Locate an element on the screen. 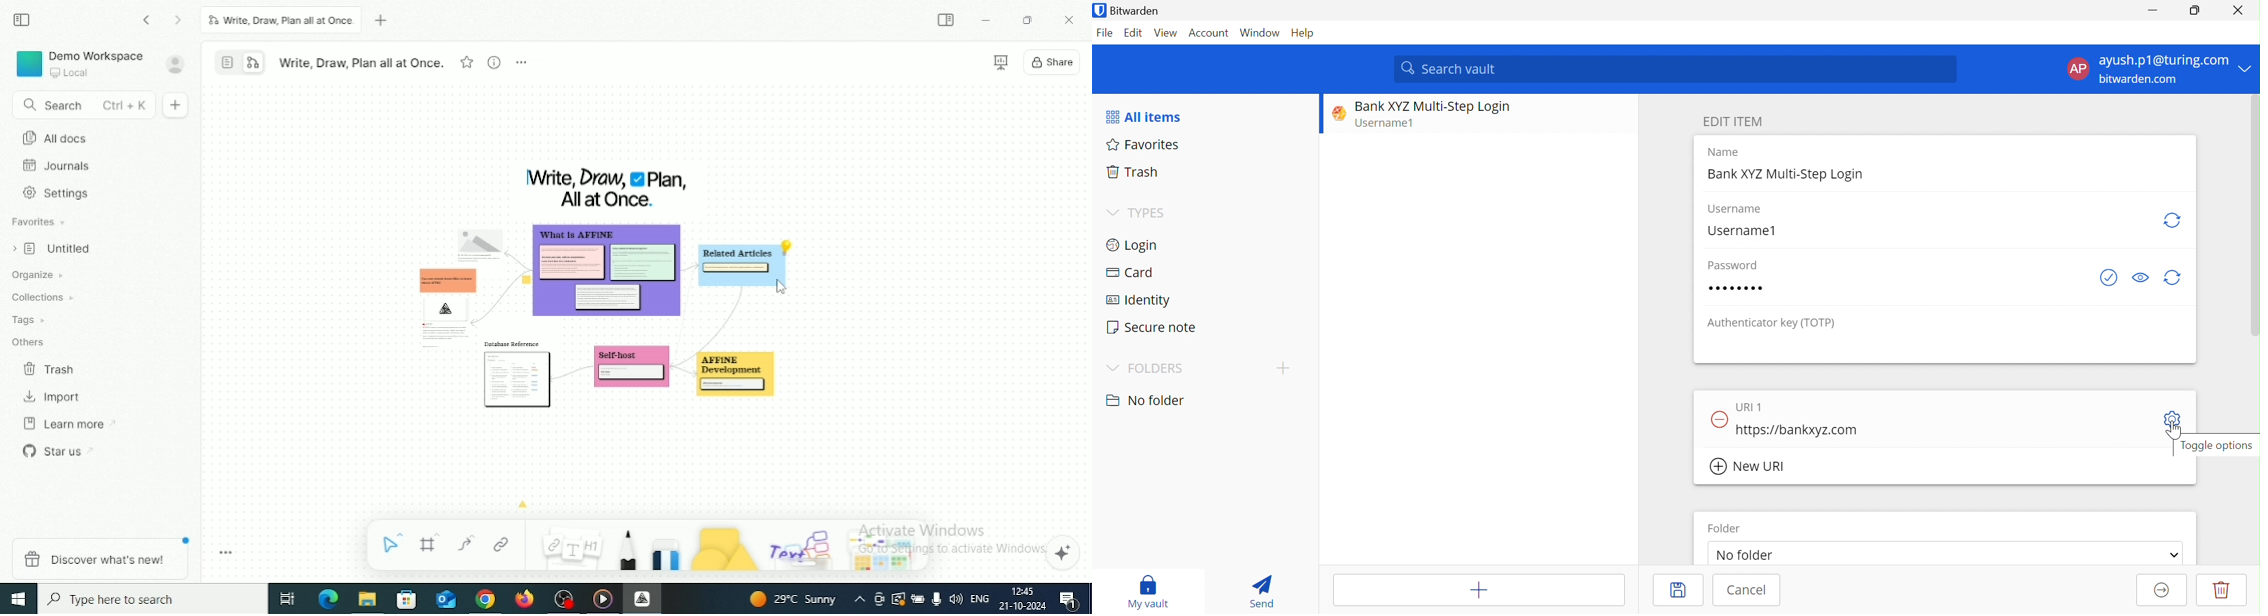 Image resolution: width=2268 pixels, height=616 pixels. Task View is located at coordinates (287, 599).